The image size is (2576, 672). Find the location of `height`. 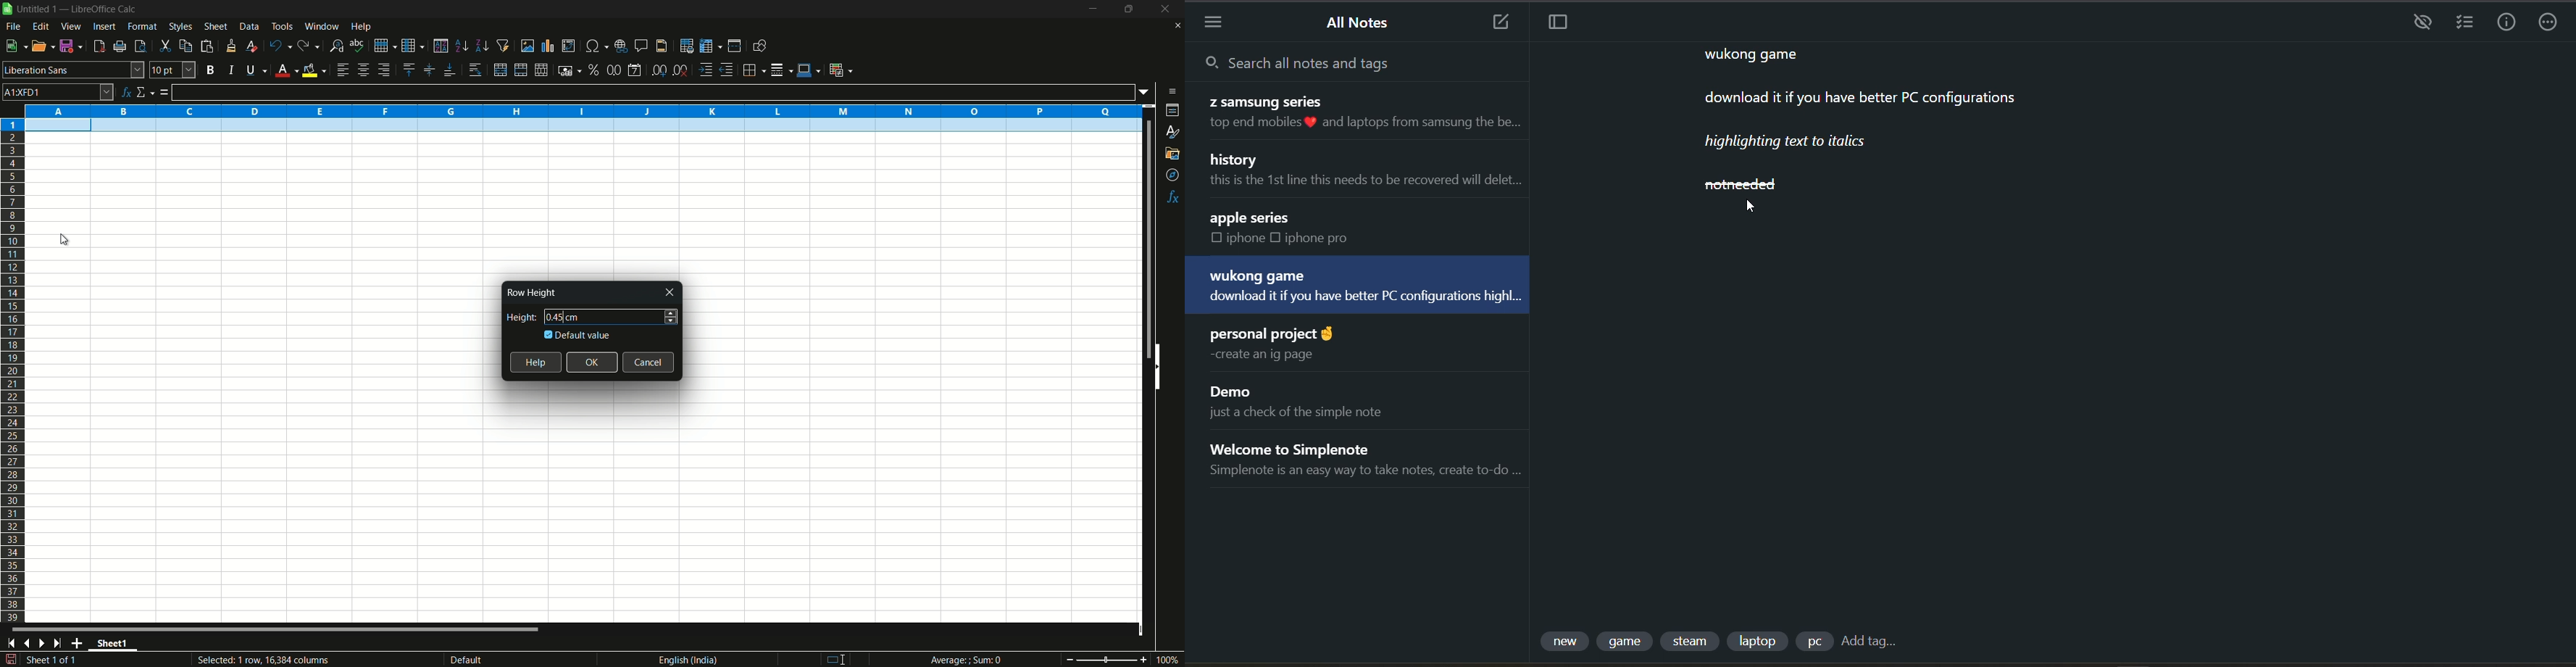

height is located at coordinates (519, 317).